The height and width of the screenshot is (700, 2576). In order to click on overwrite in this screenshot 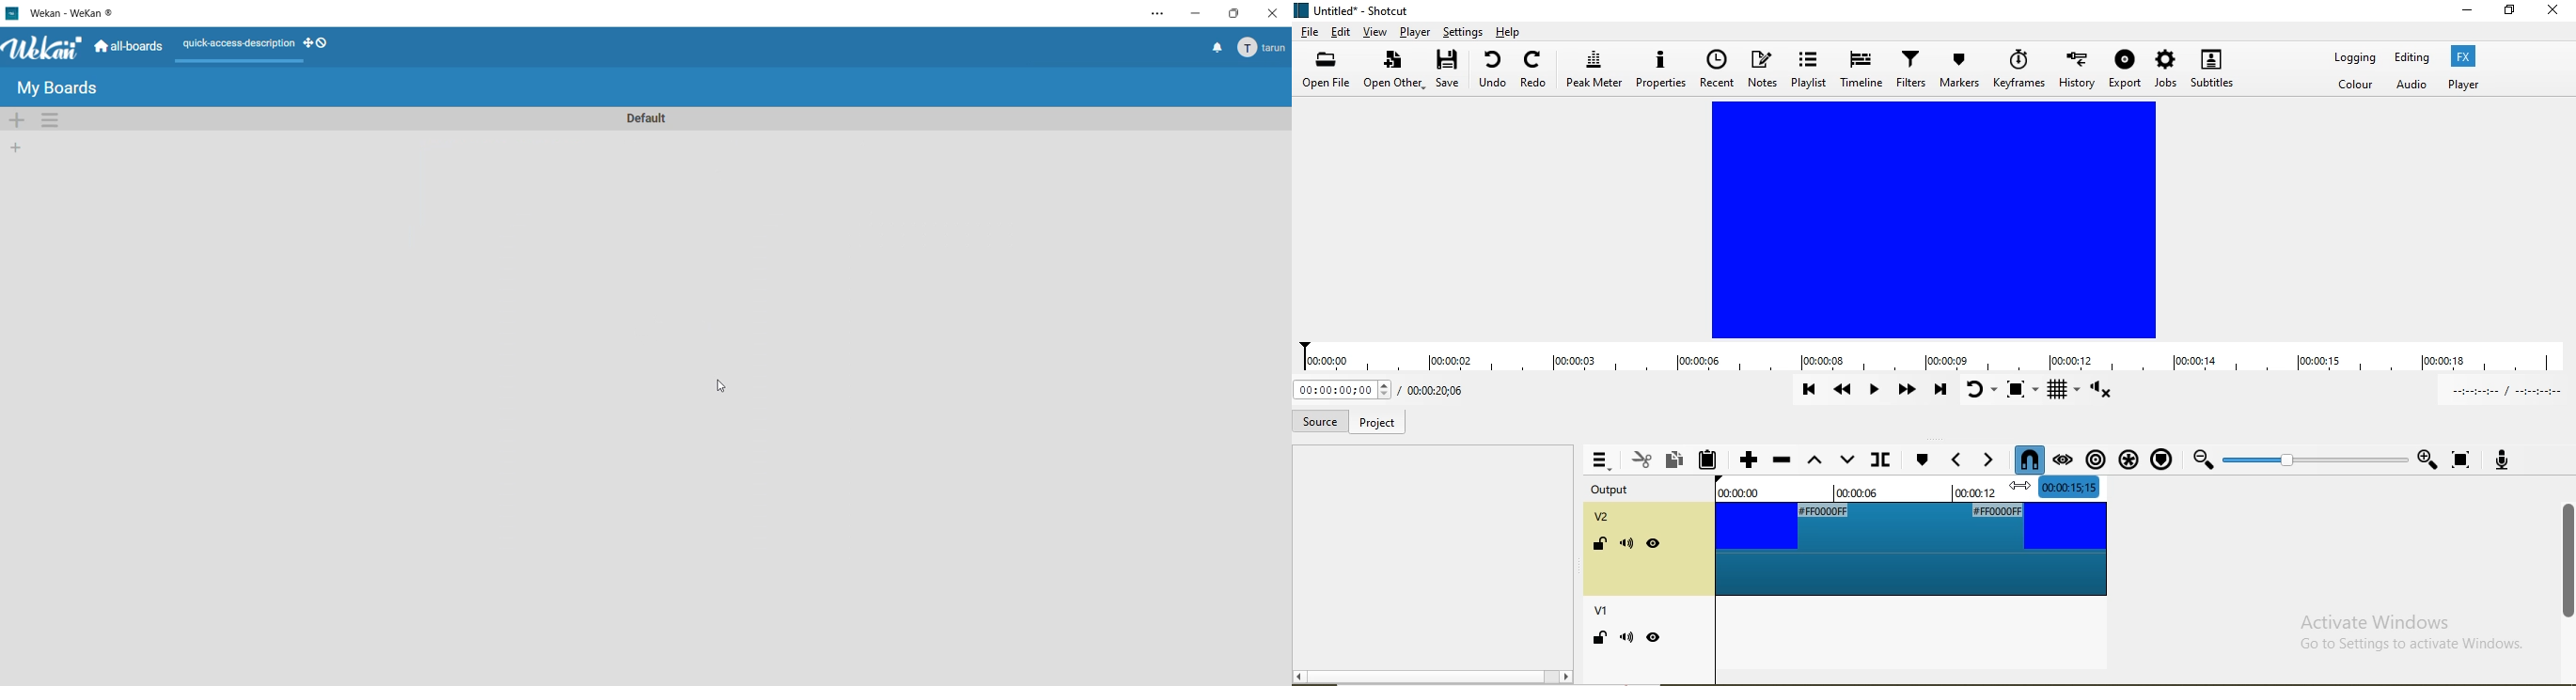, I will do `click(1846, 459)`.